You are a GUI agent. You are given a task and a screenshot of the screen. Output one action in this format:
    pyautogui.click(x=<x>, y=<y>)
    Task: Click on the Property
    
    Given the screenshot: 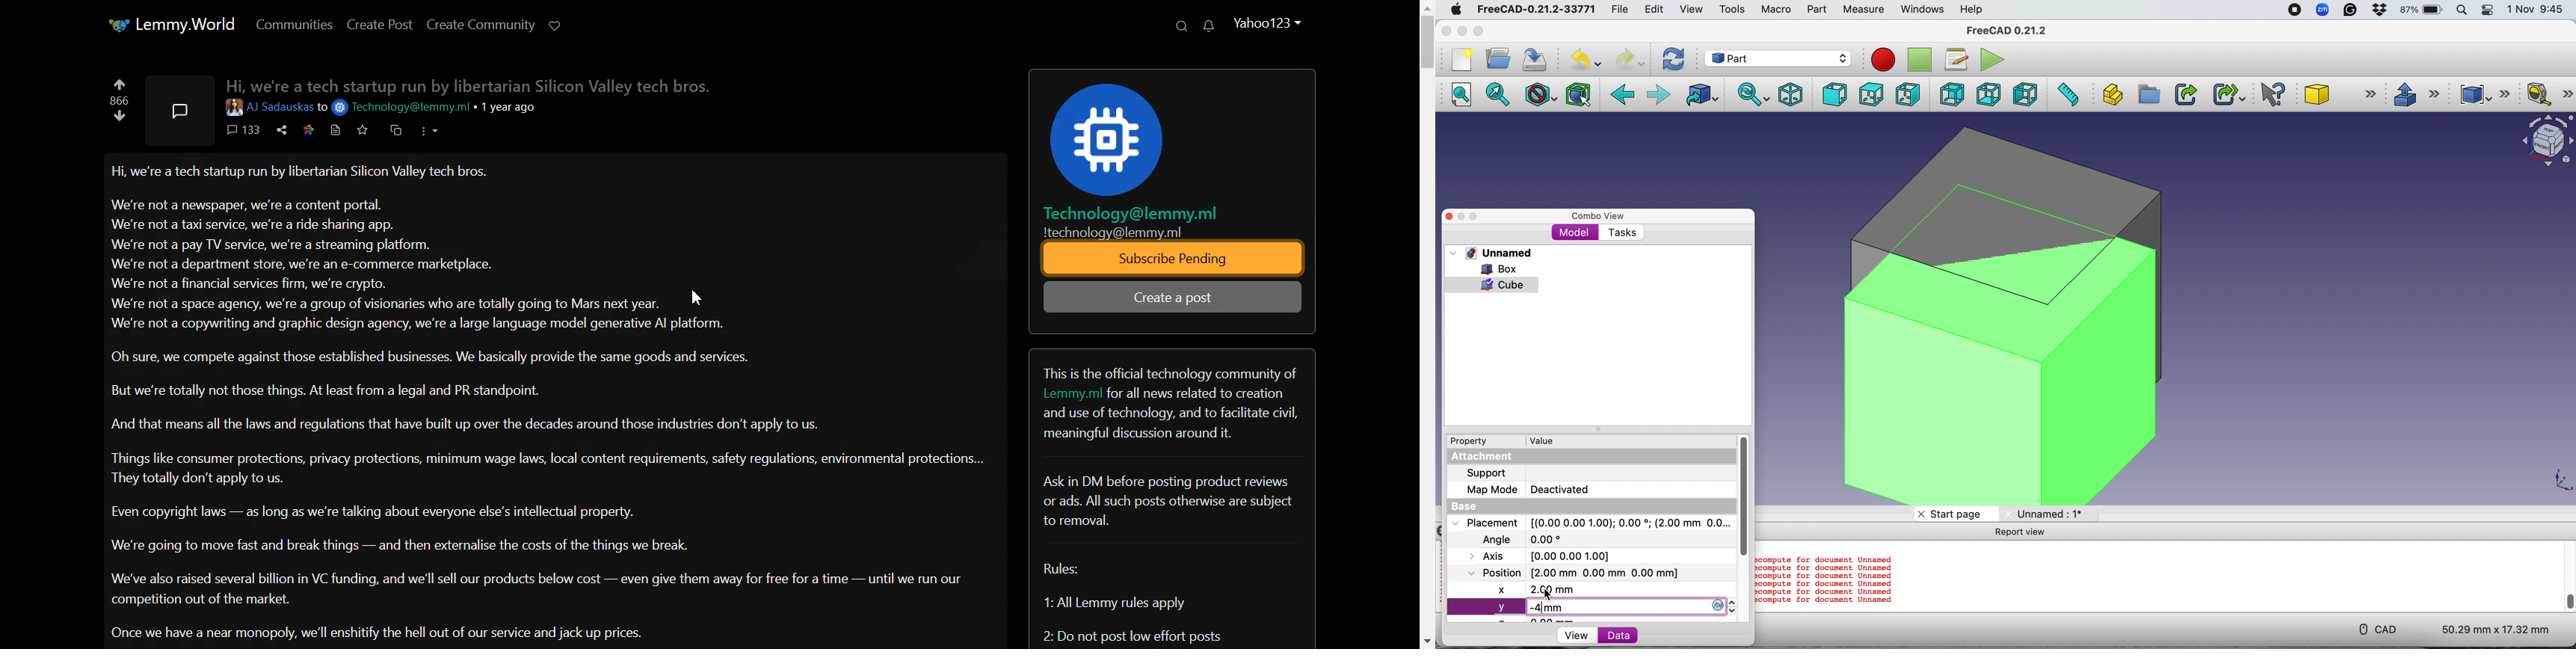 What is the action you would take?
    pyautogui.click(x=1464, y=441)
    